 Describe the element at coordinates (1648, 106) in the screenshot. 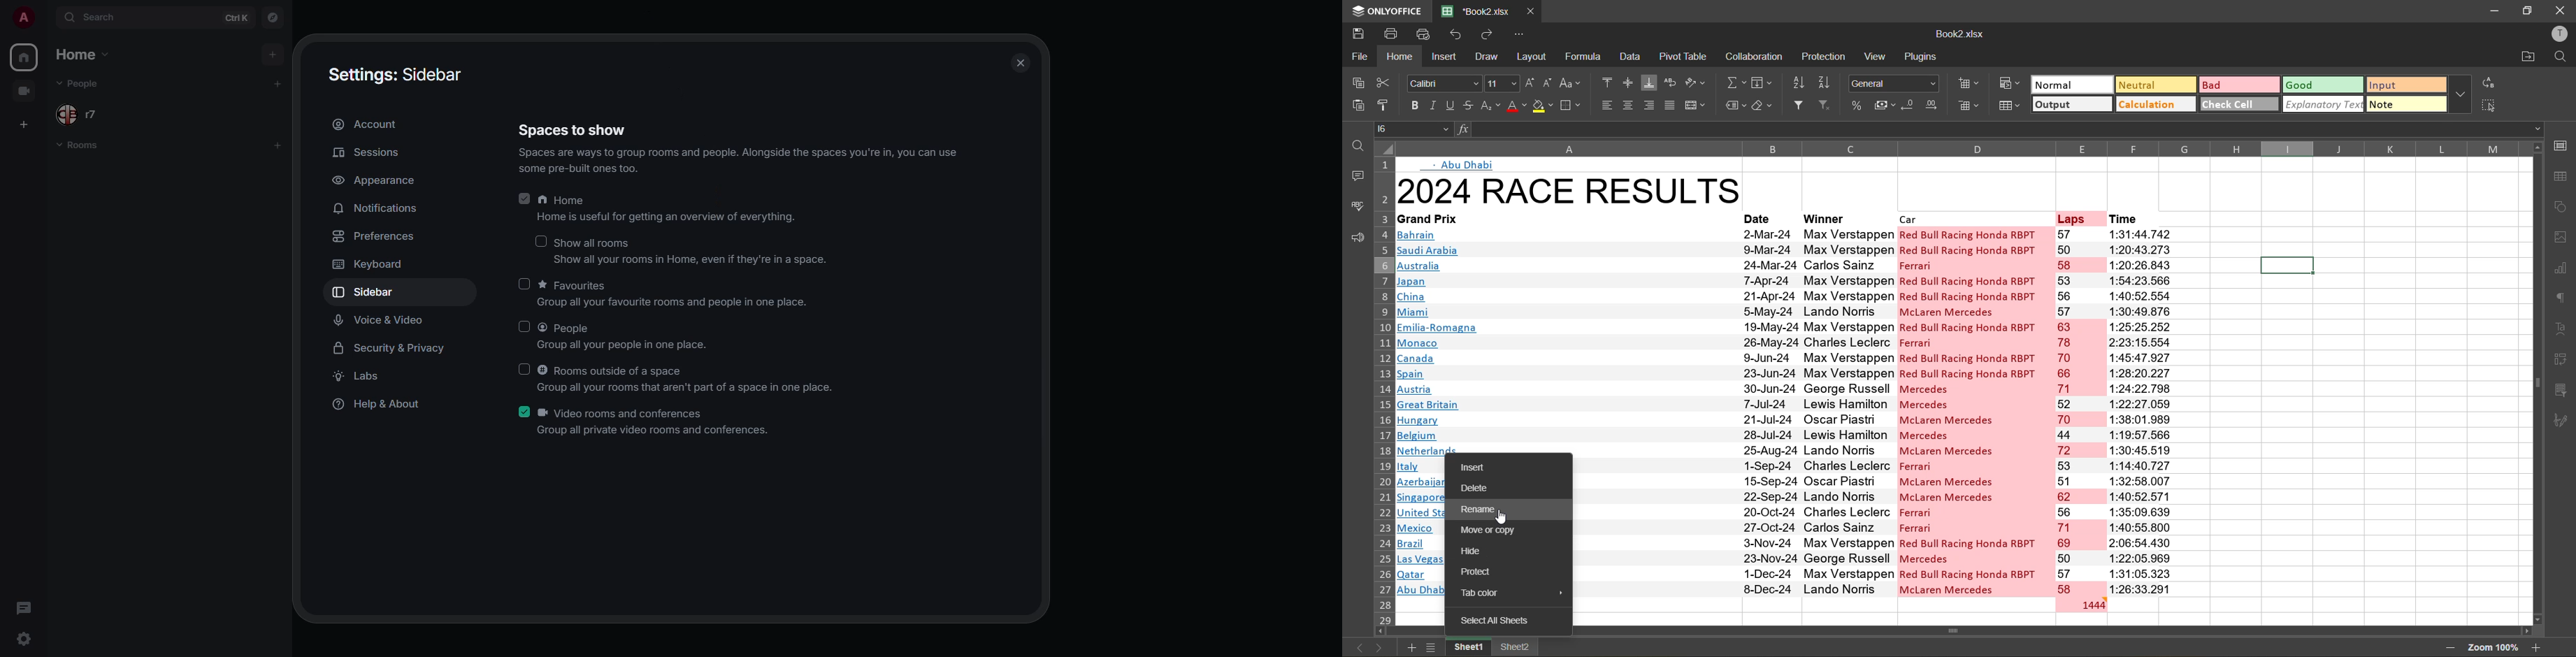

I see `align right` at that location.